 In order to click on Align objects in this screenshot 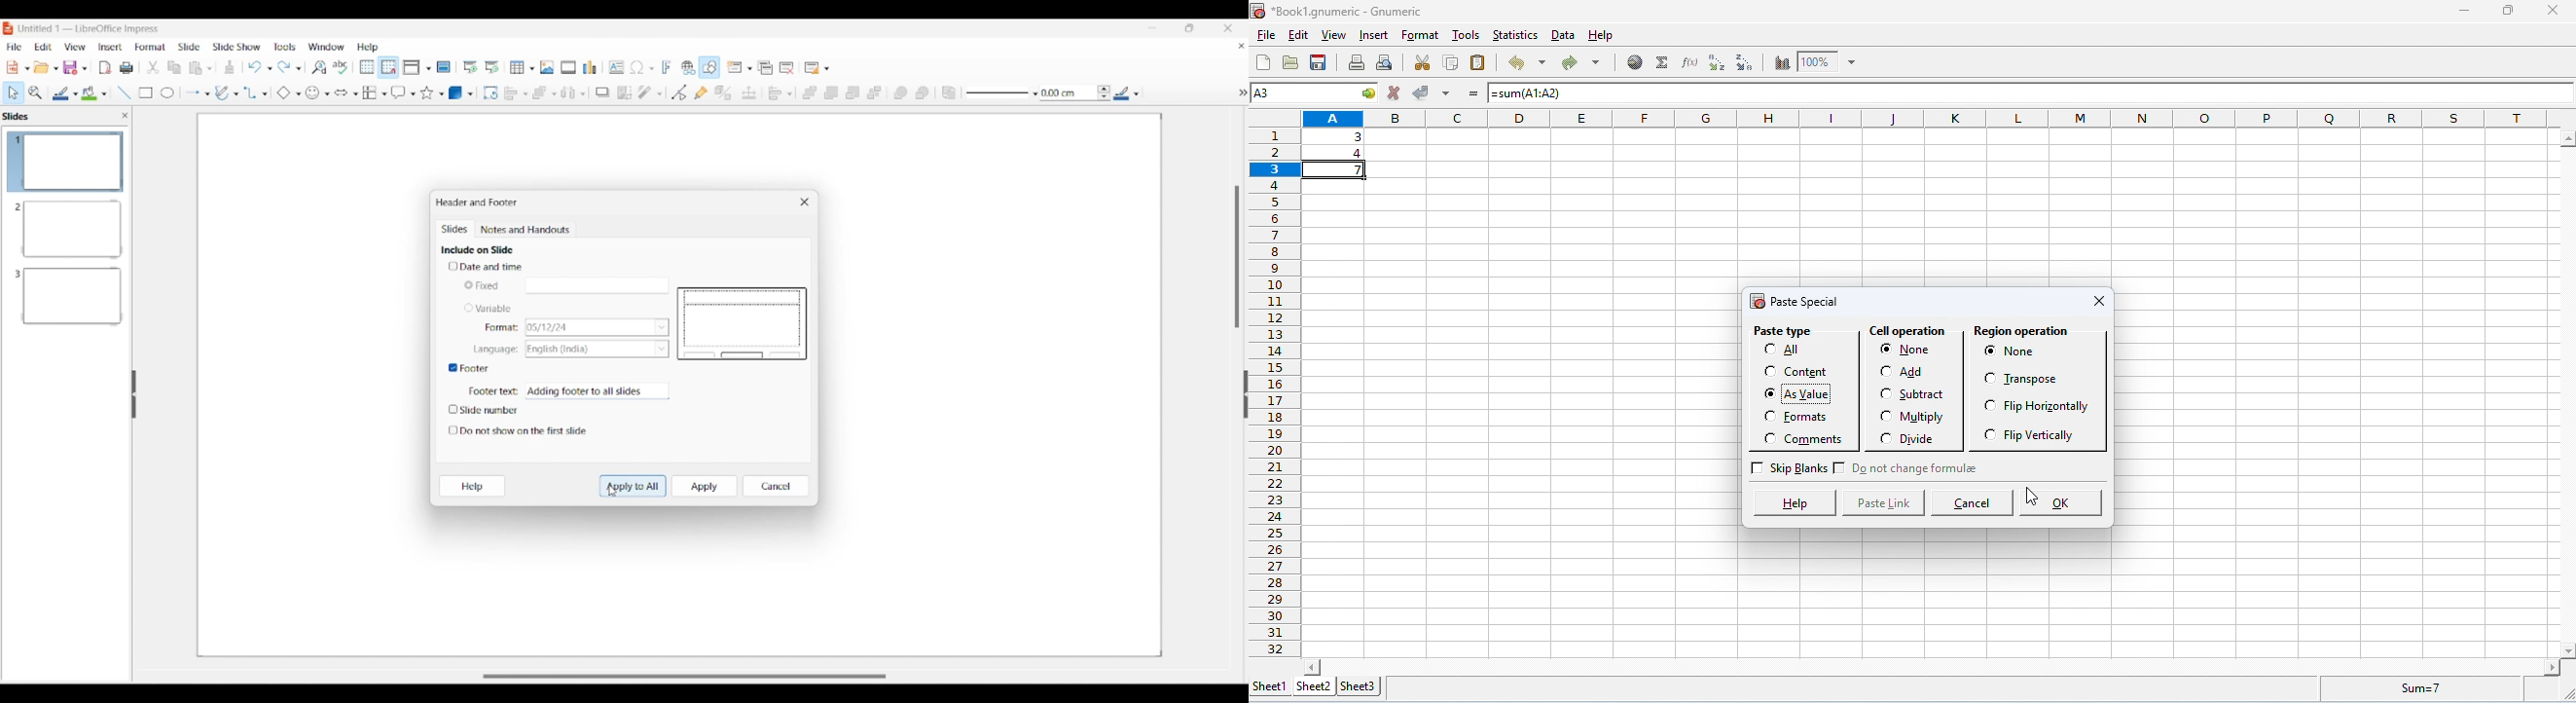, I will do `click(780, 93)`.